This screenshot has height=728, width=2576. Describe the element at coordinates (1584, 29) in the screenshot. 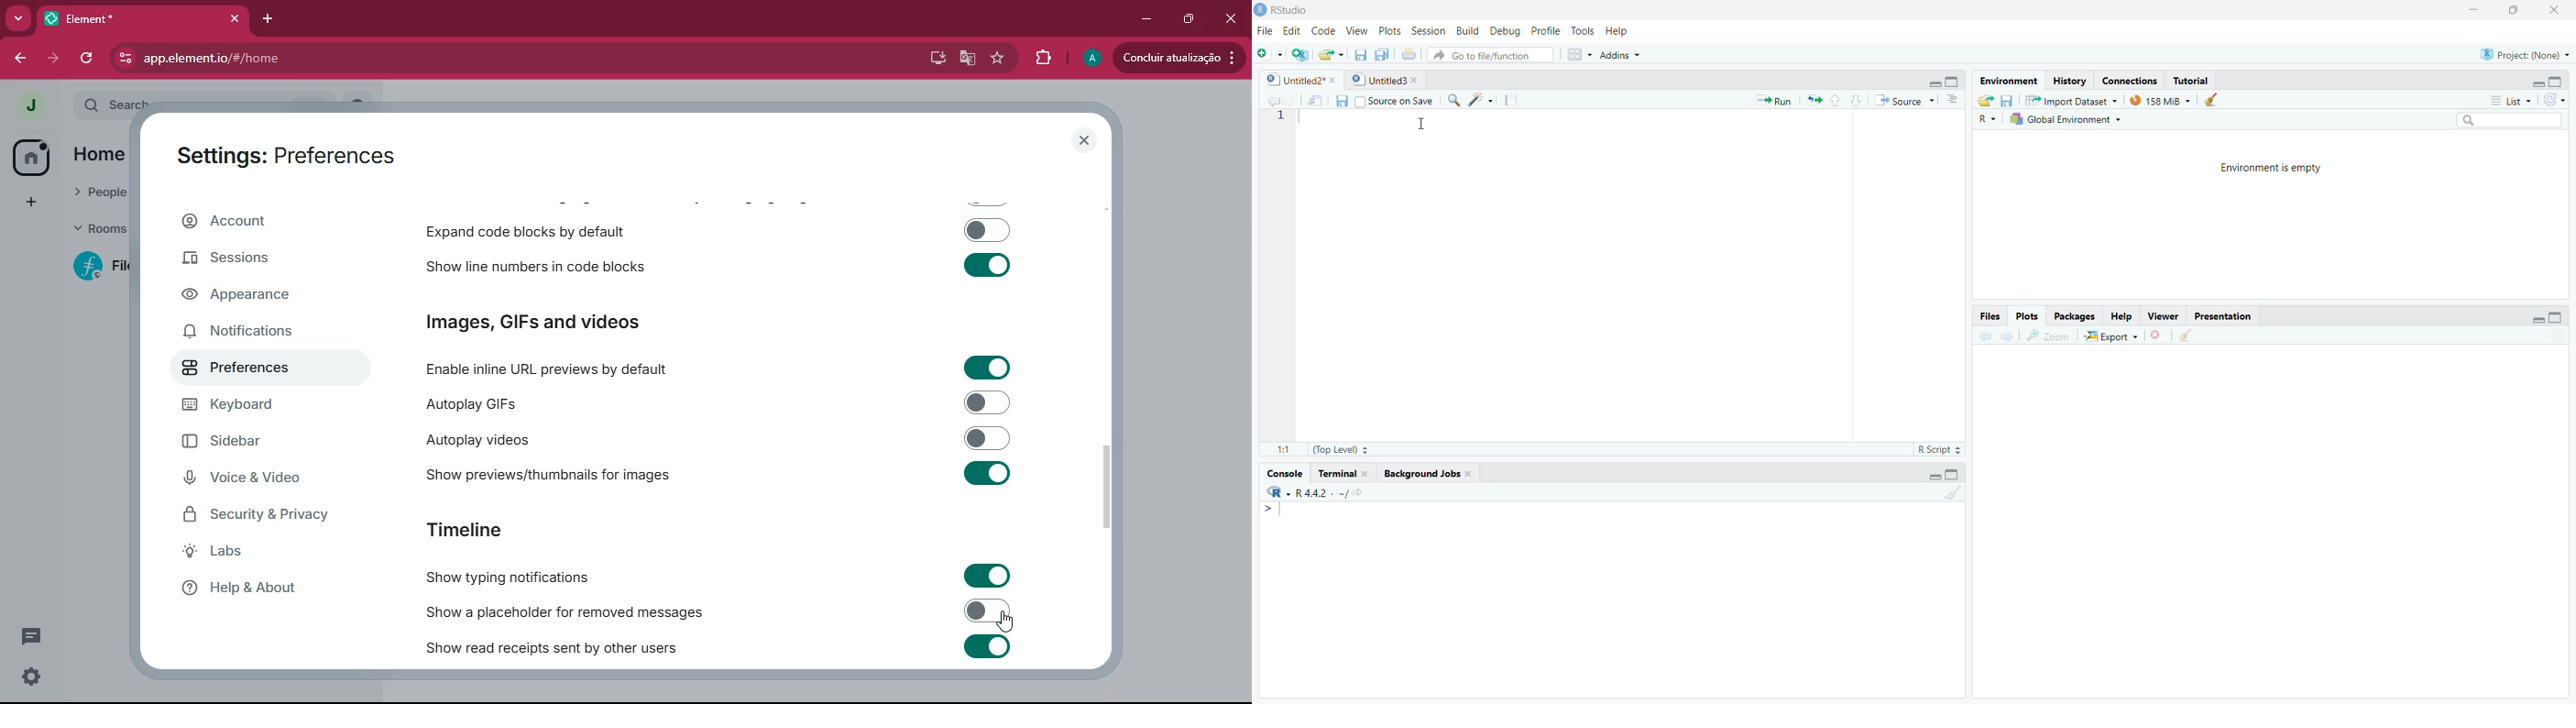

I see `Tools` at that location.